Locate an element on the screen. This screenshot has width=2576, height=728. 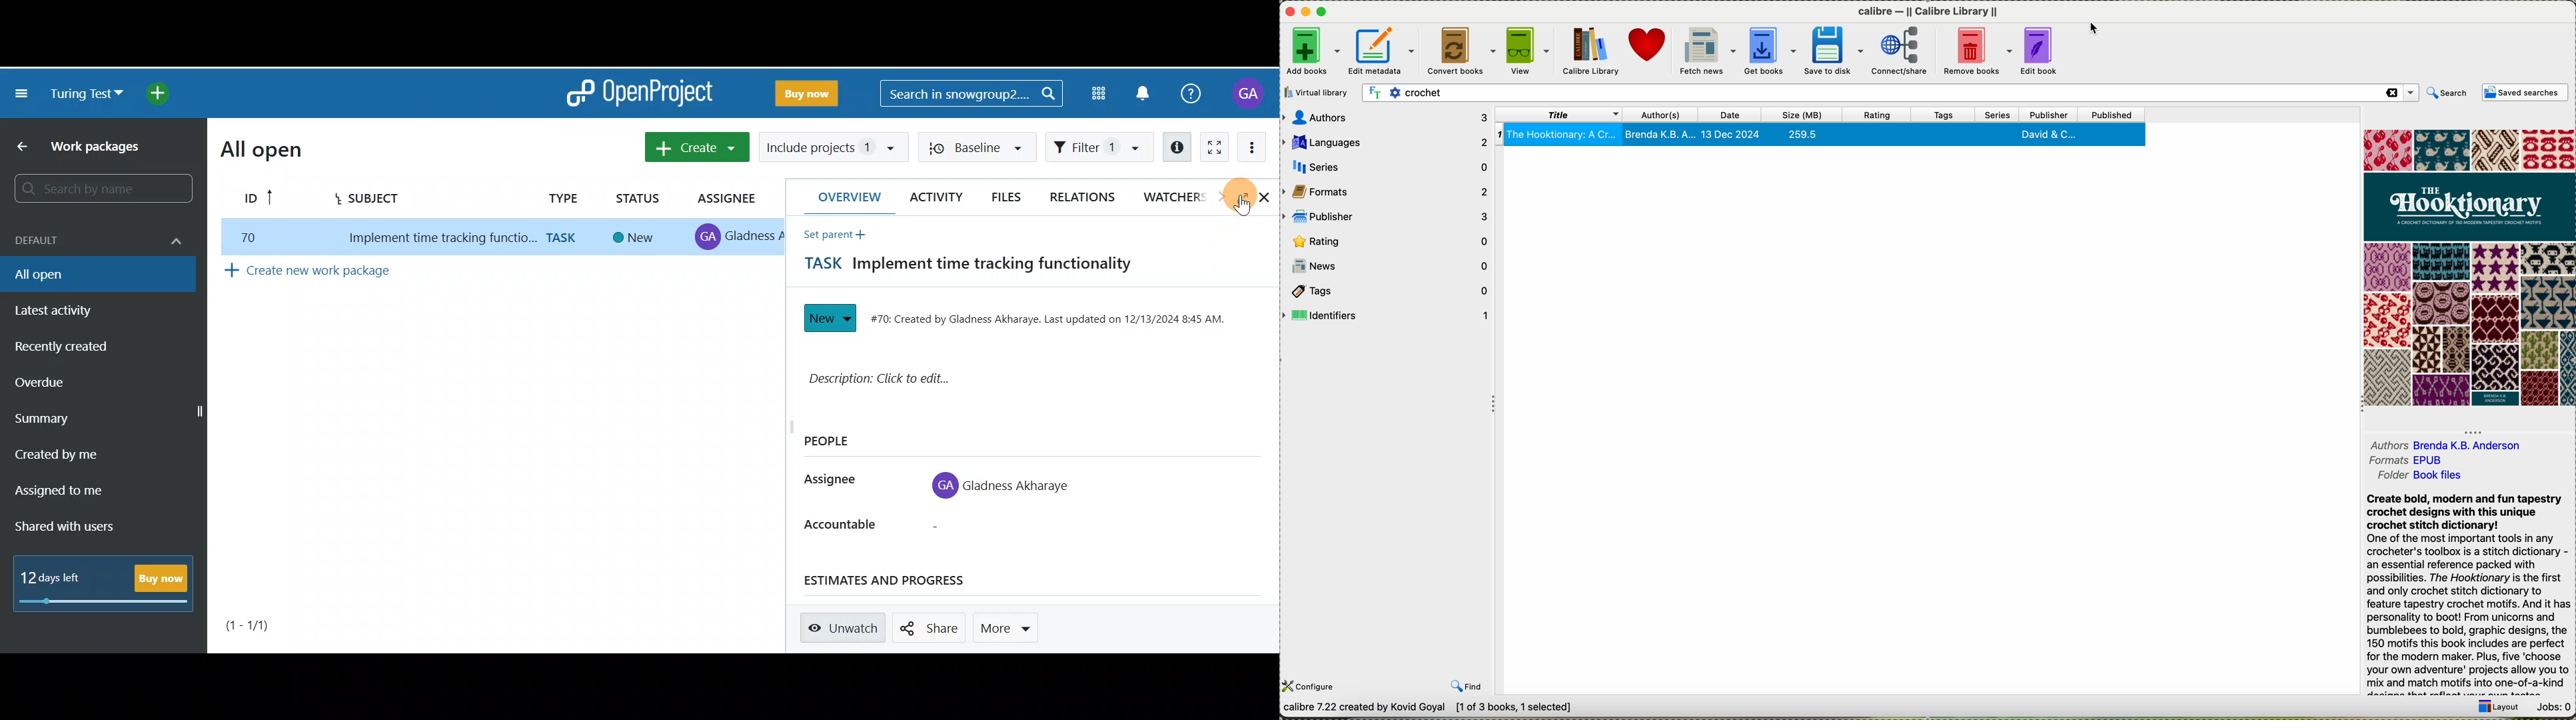
Set parent + is located at coordinates (848, 235).